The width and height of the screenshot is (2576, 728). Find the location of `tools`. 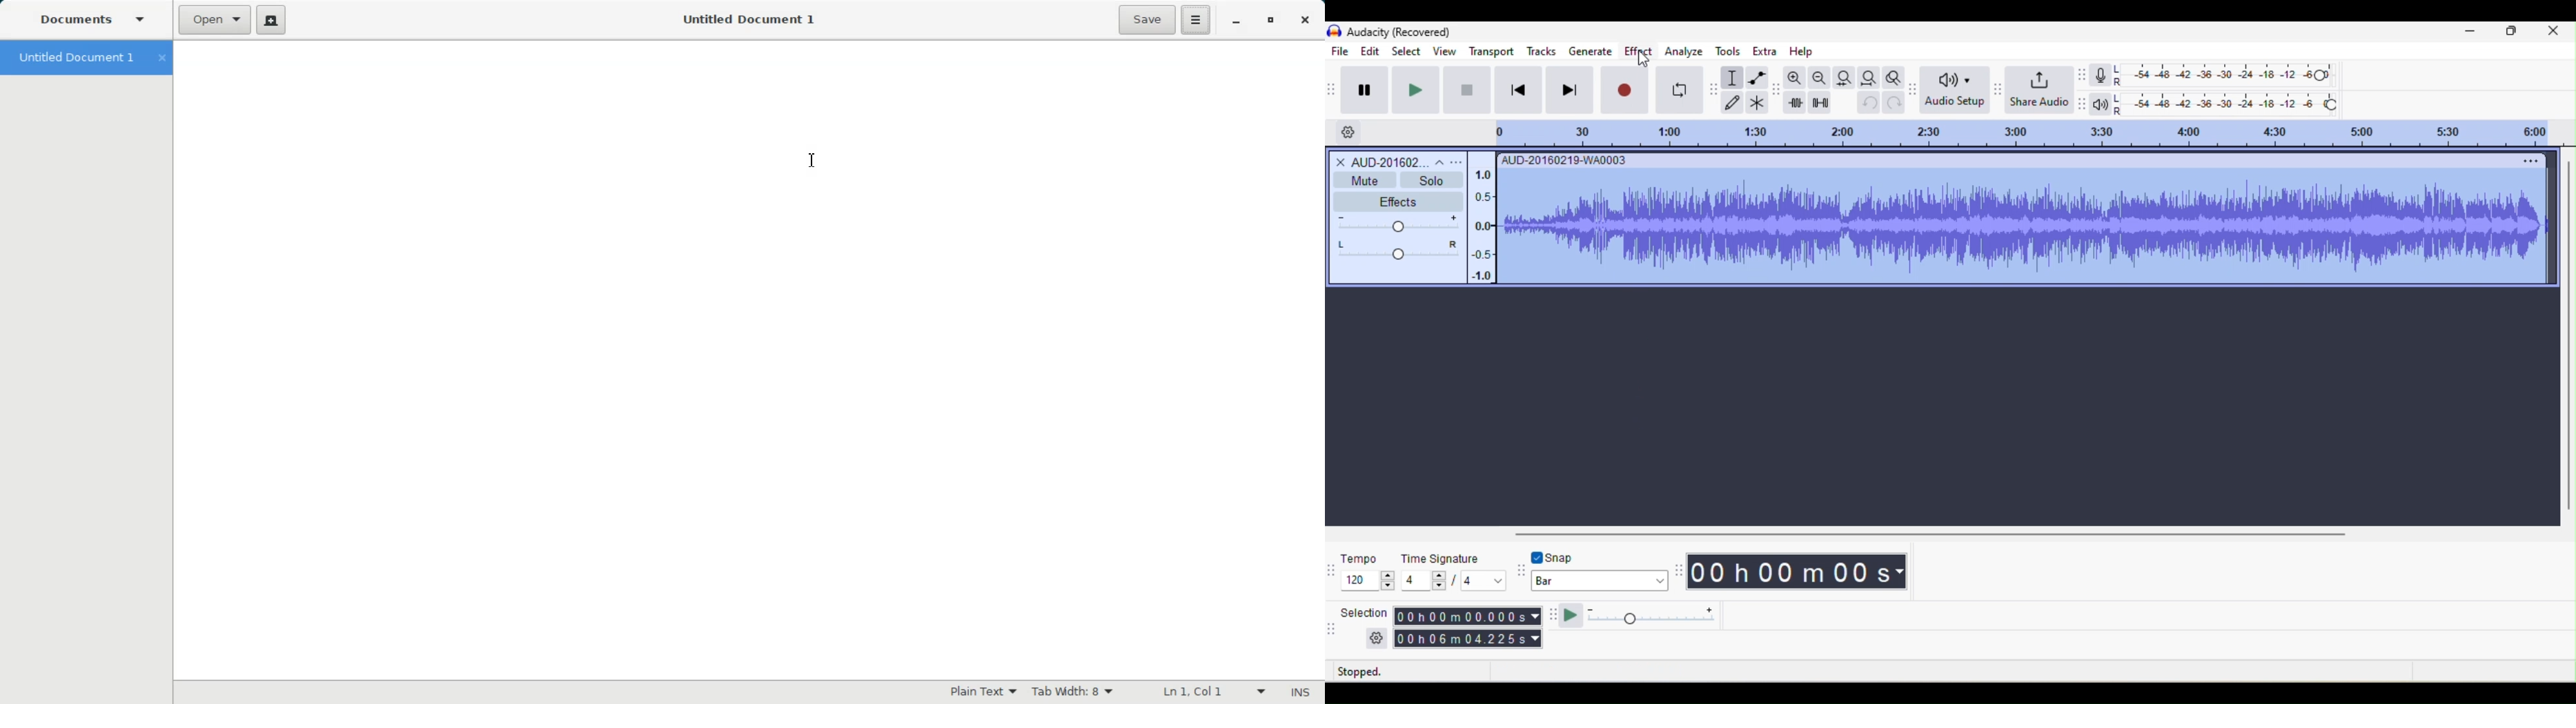

tools is located at coordinates (1732, 52).